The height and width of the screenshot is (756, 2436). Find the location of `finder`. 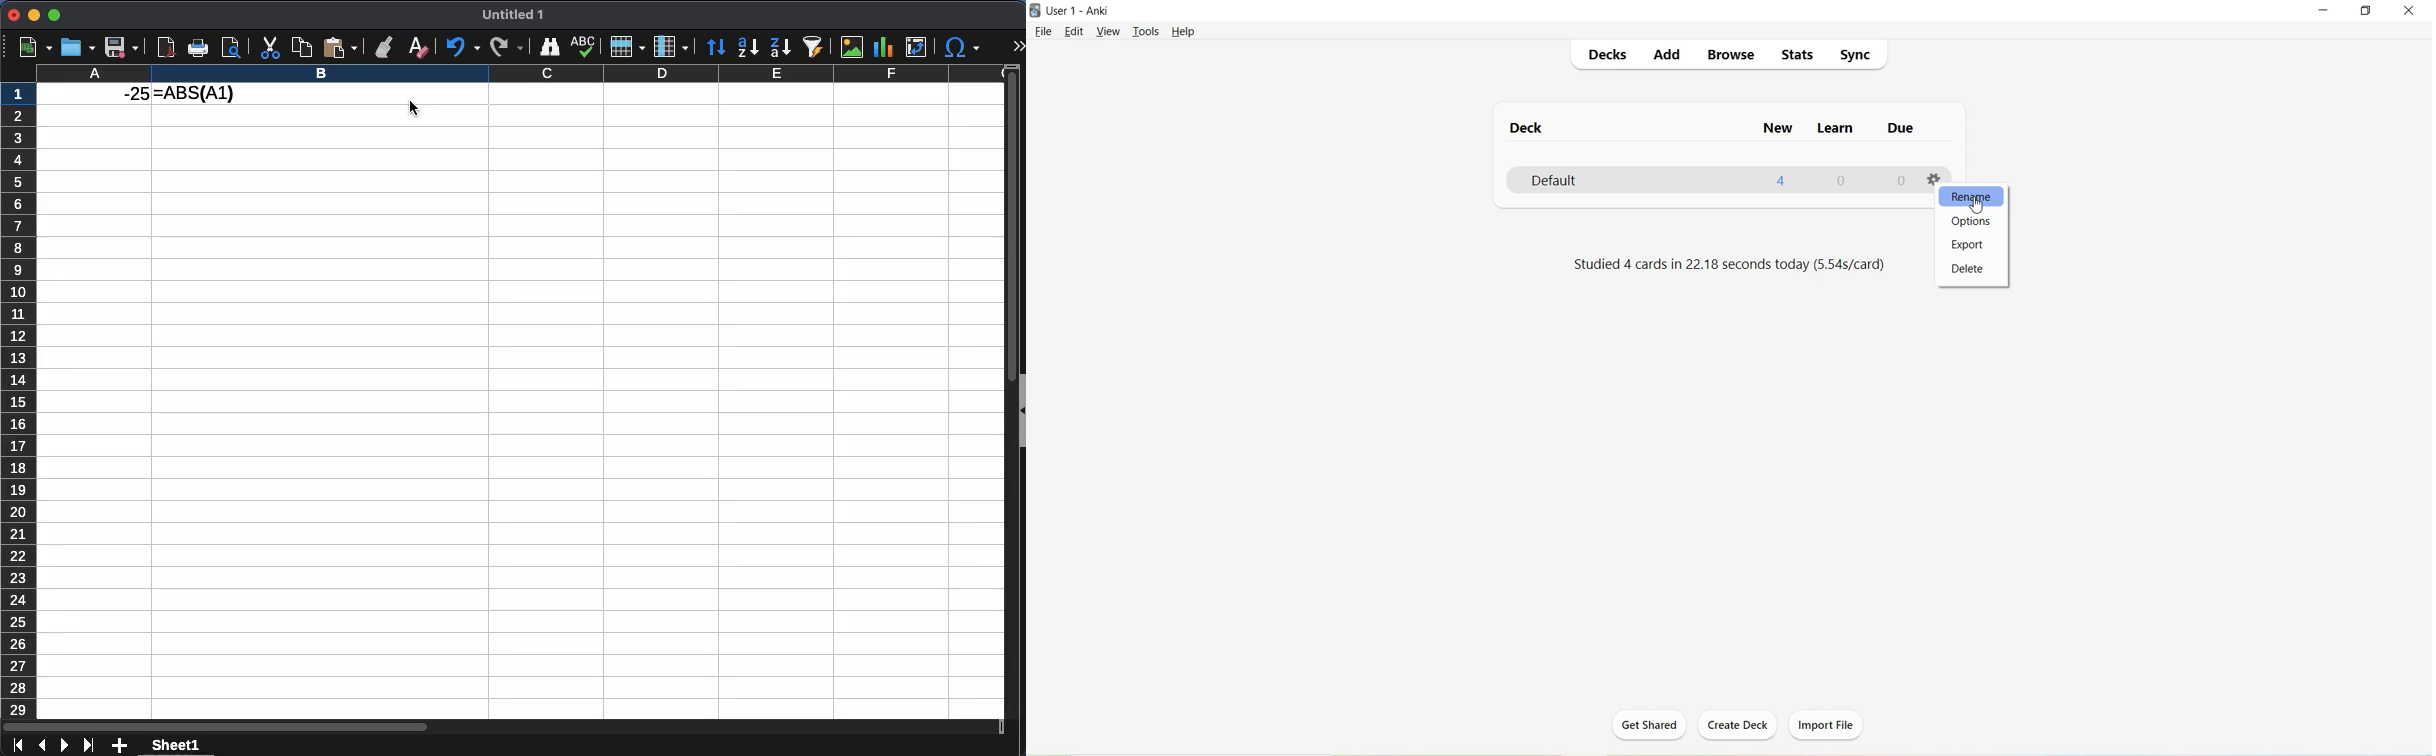

finder is located at coordinates (551, 47).